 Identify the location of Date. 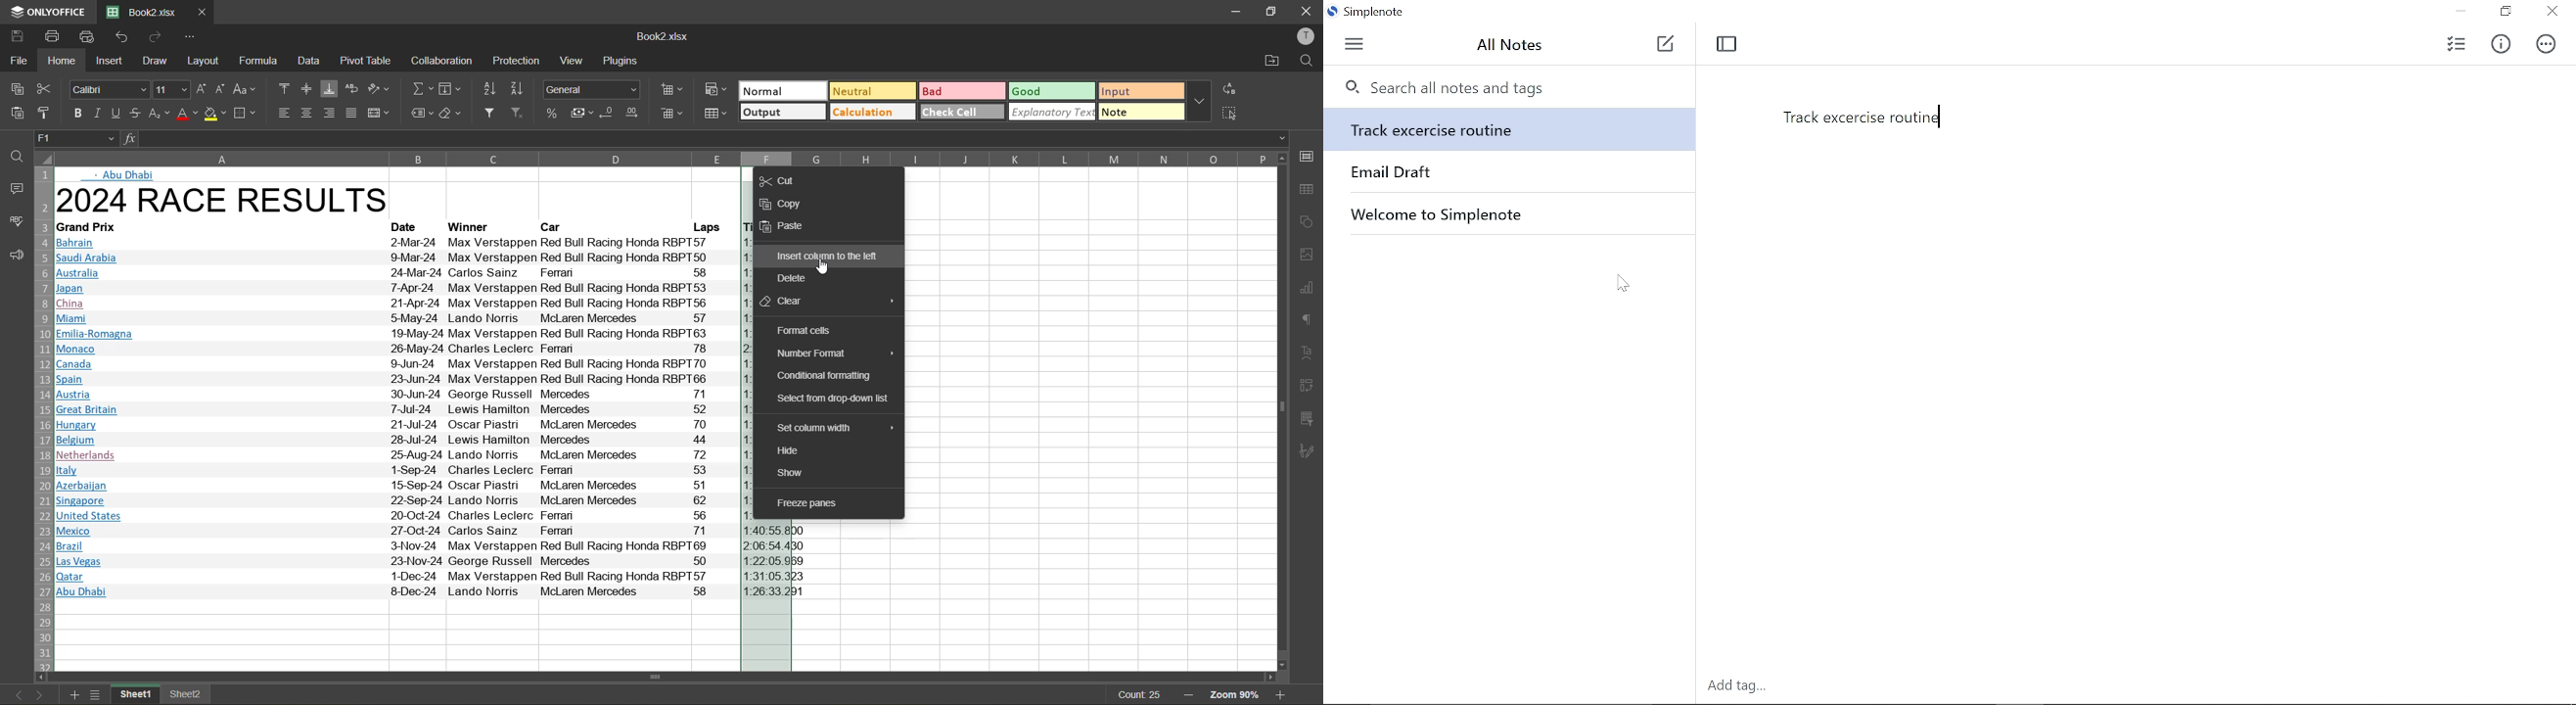
(411, 227).